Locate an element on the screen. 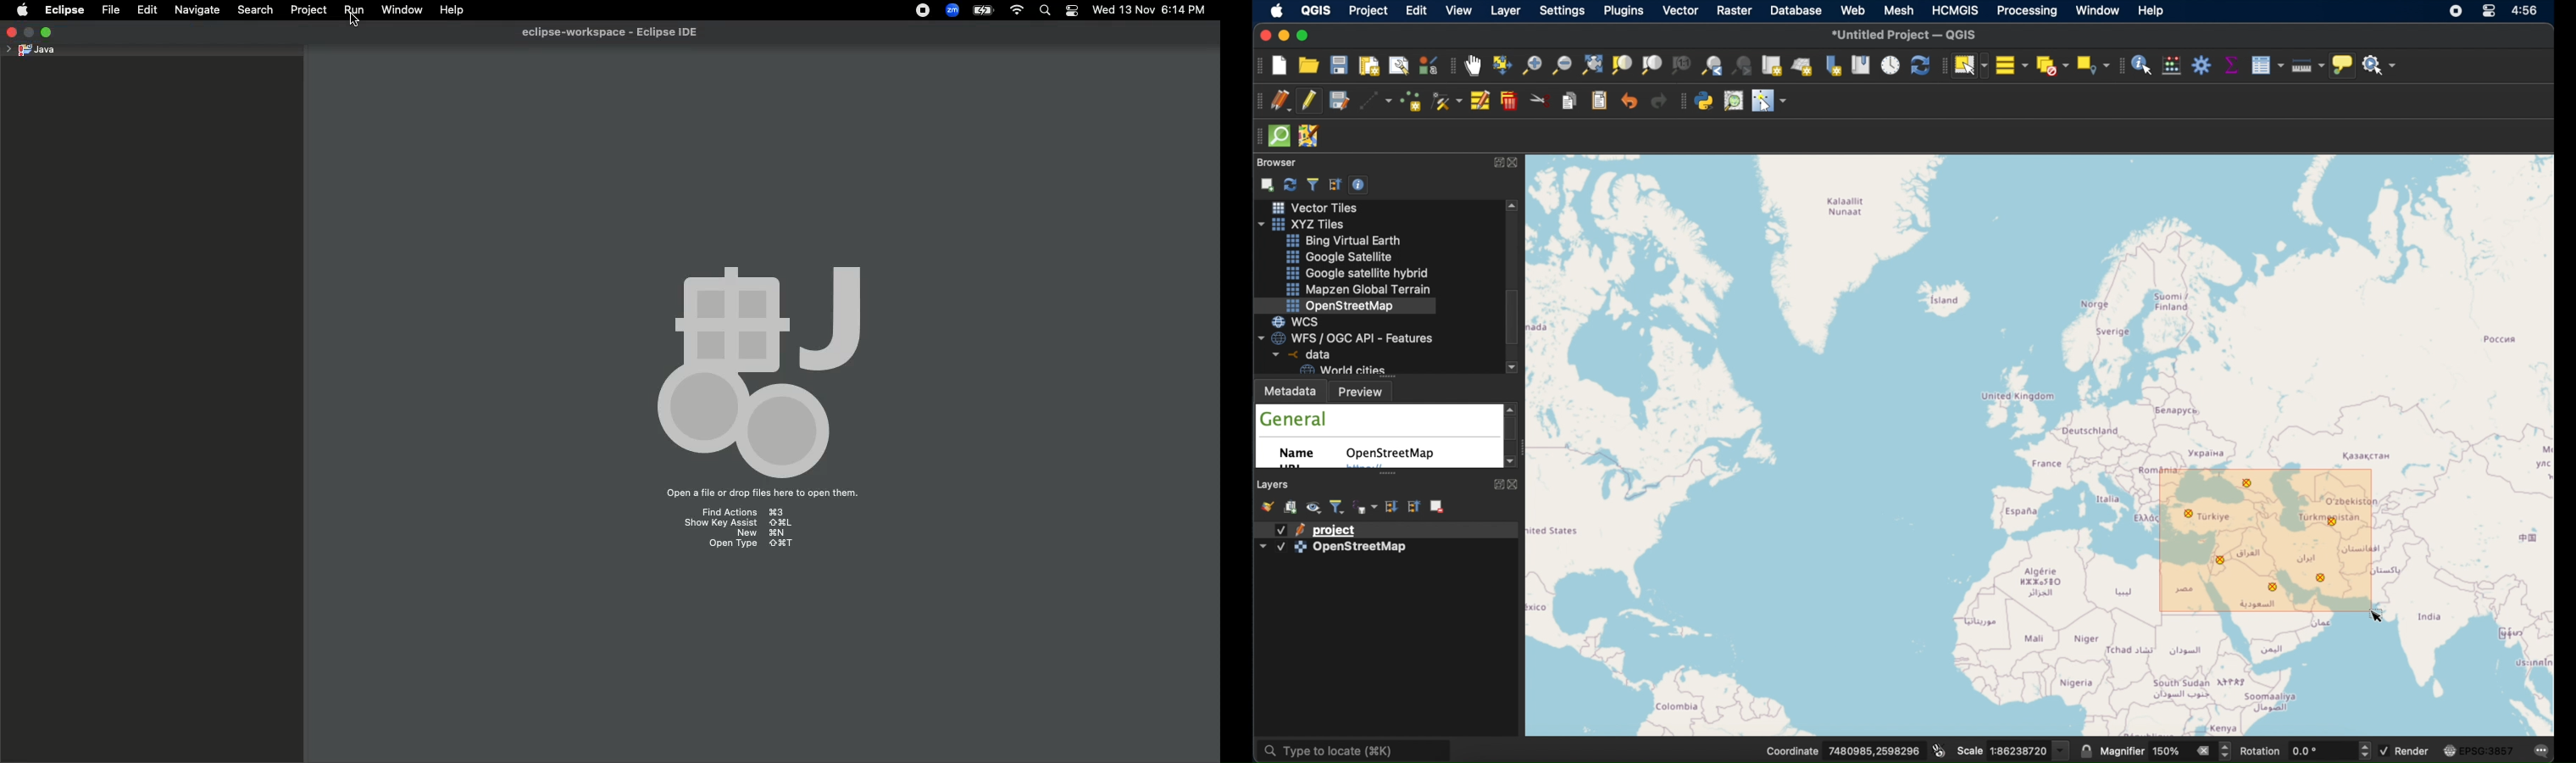  select all features is located at coordinates (2012, 64).